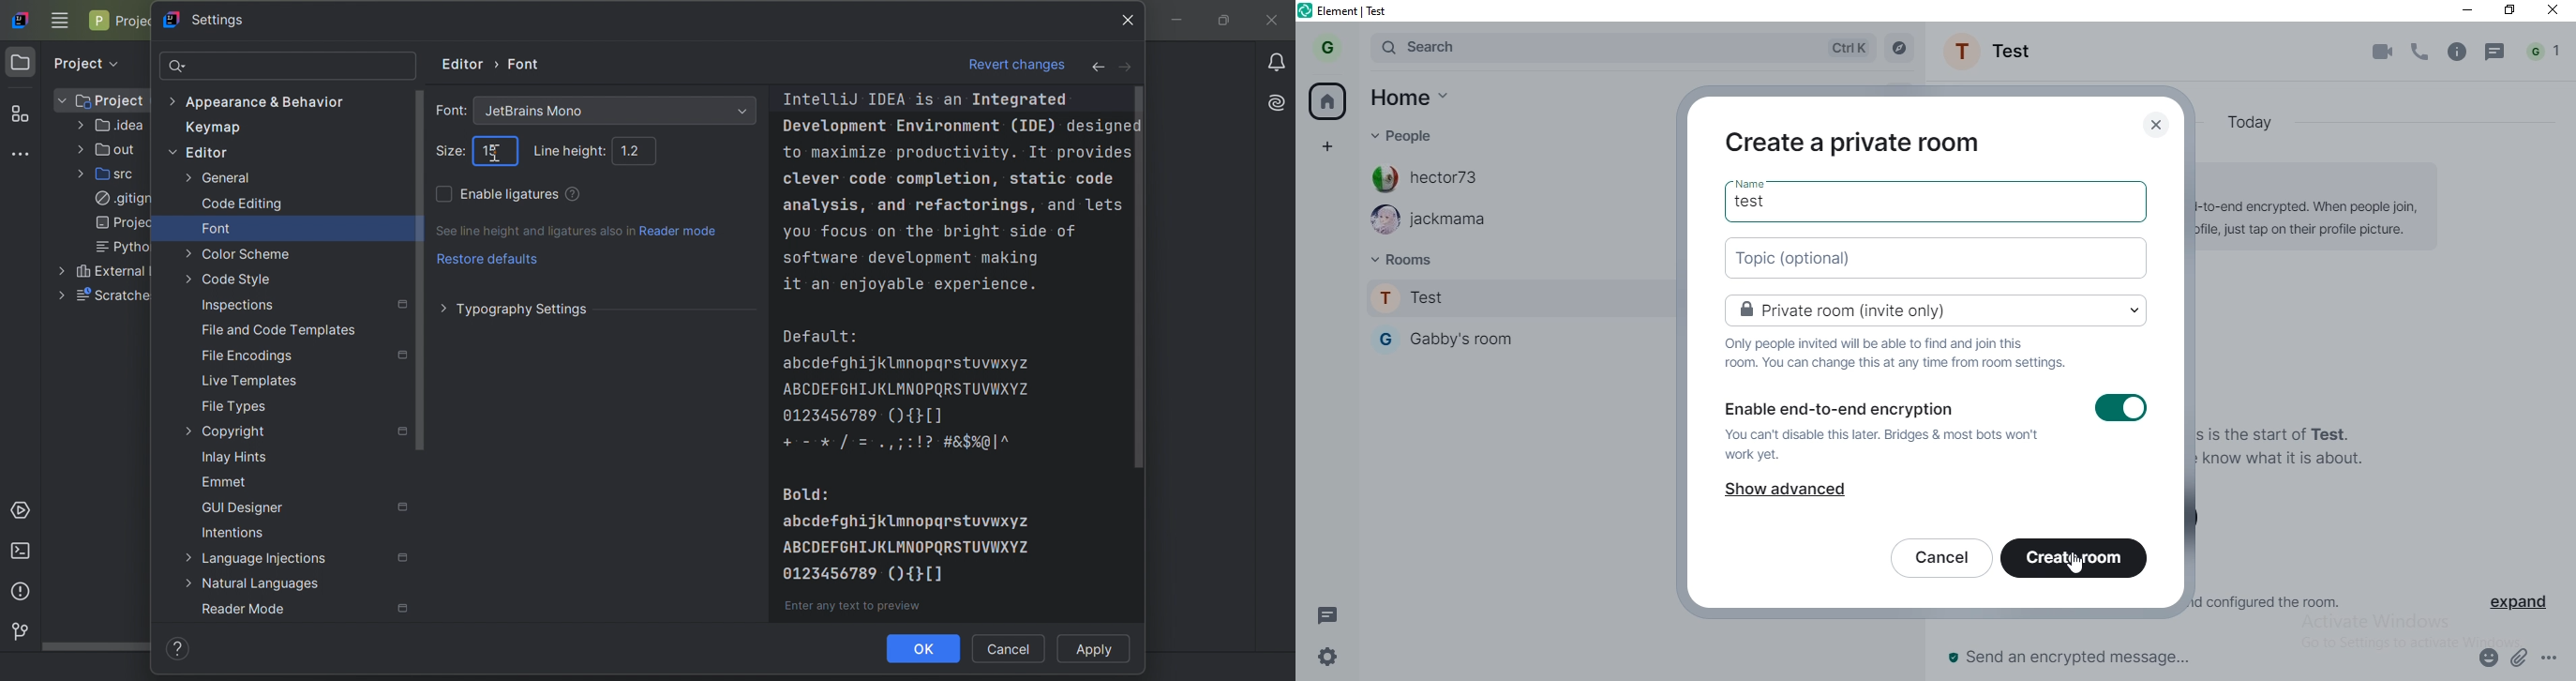 The width and height of the screenshot is (2576, 700). What do you see at coordinates (259, 559) in the screenshot?
I see `Language Injections` at bounding box center [259, 559].